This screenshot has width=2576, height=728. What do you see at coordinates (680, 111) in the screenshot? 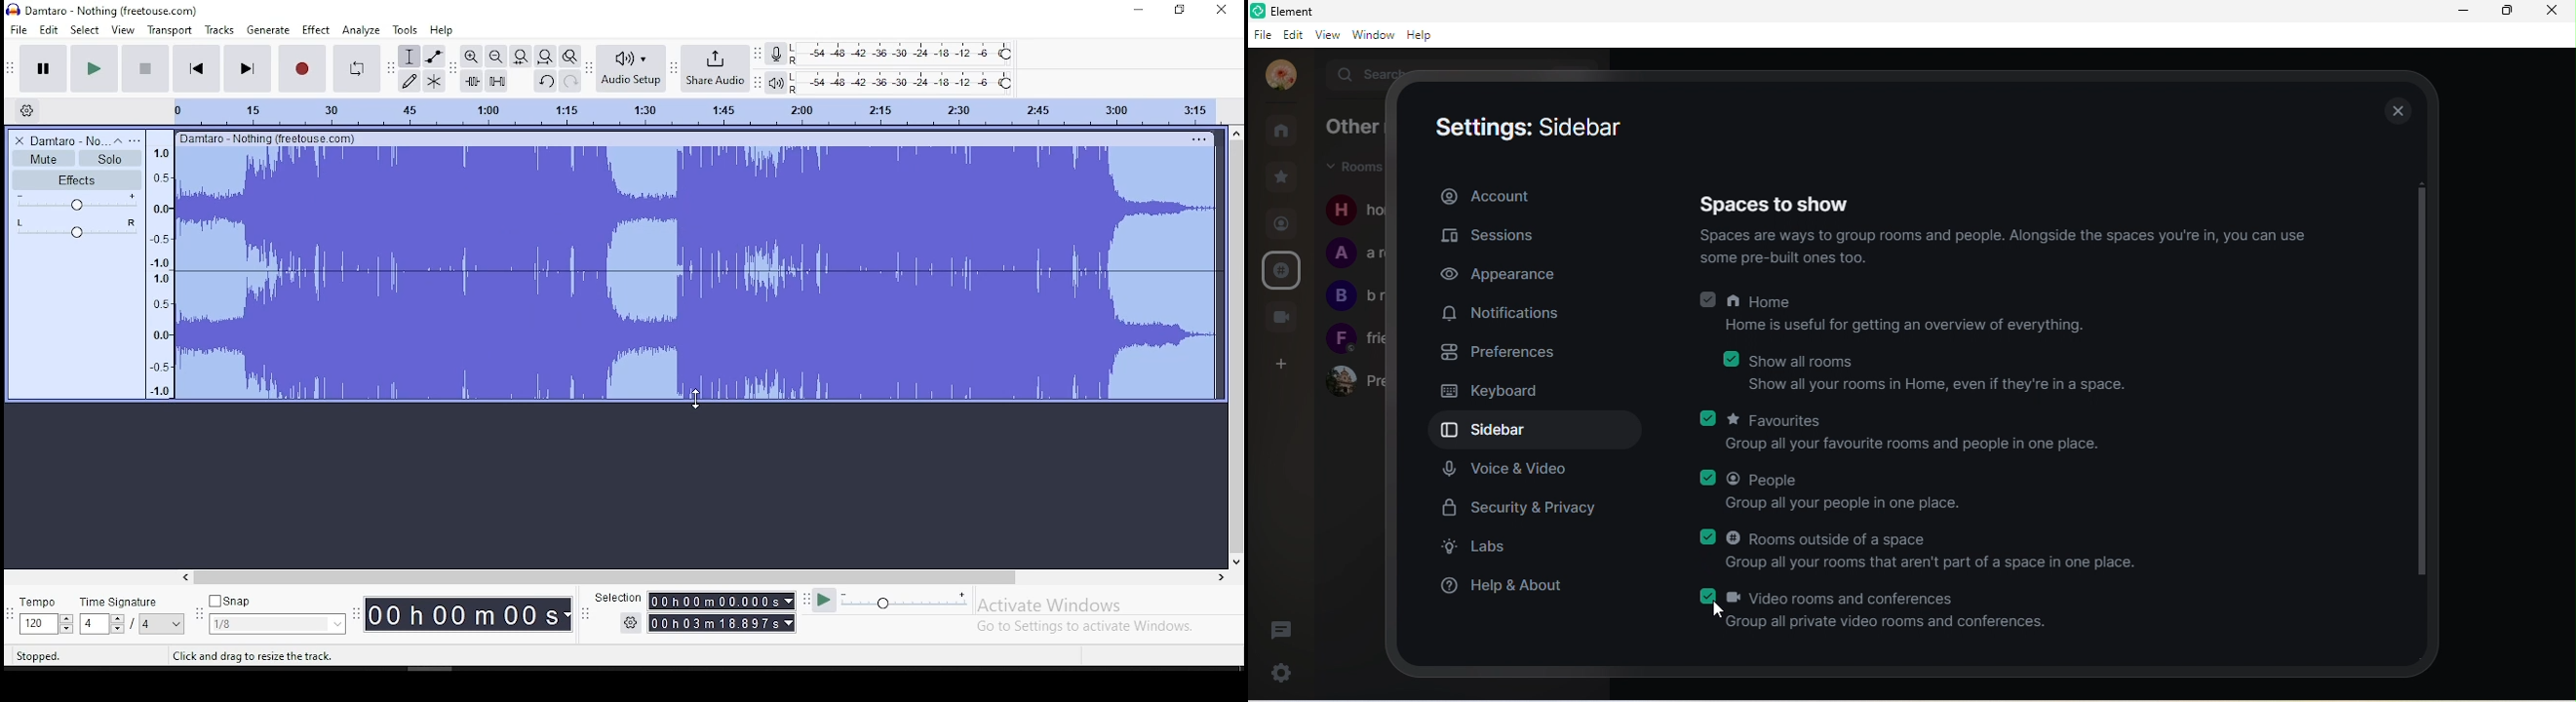
I see `Audio Timeline` at bounding box center [680, 111].